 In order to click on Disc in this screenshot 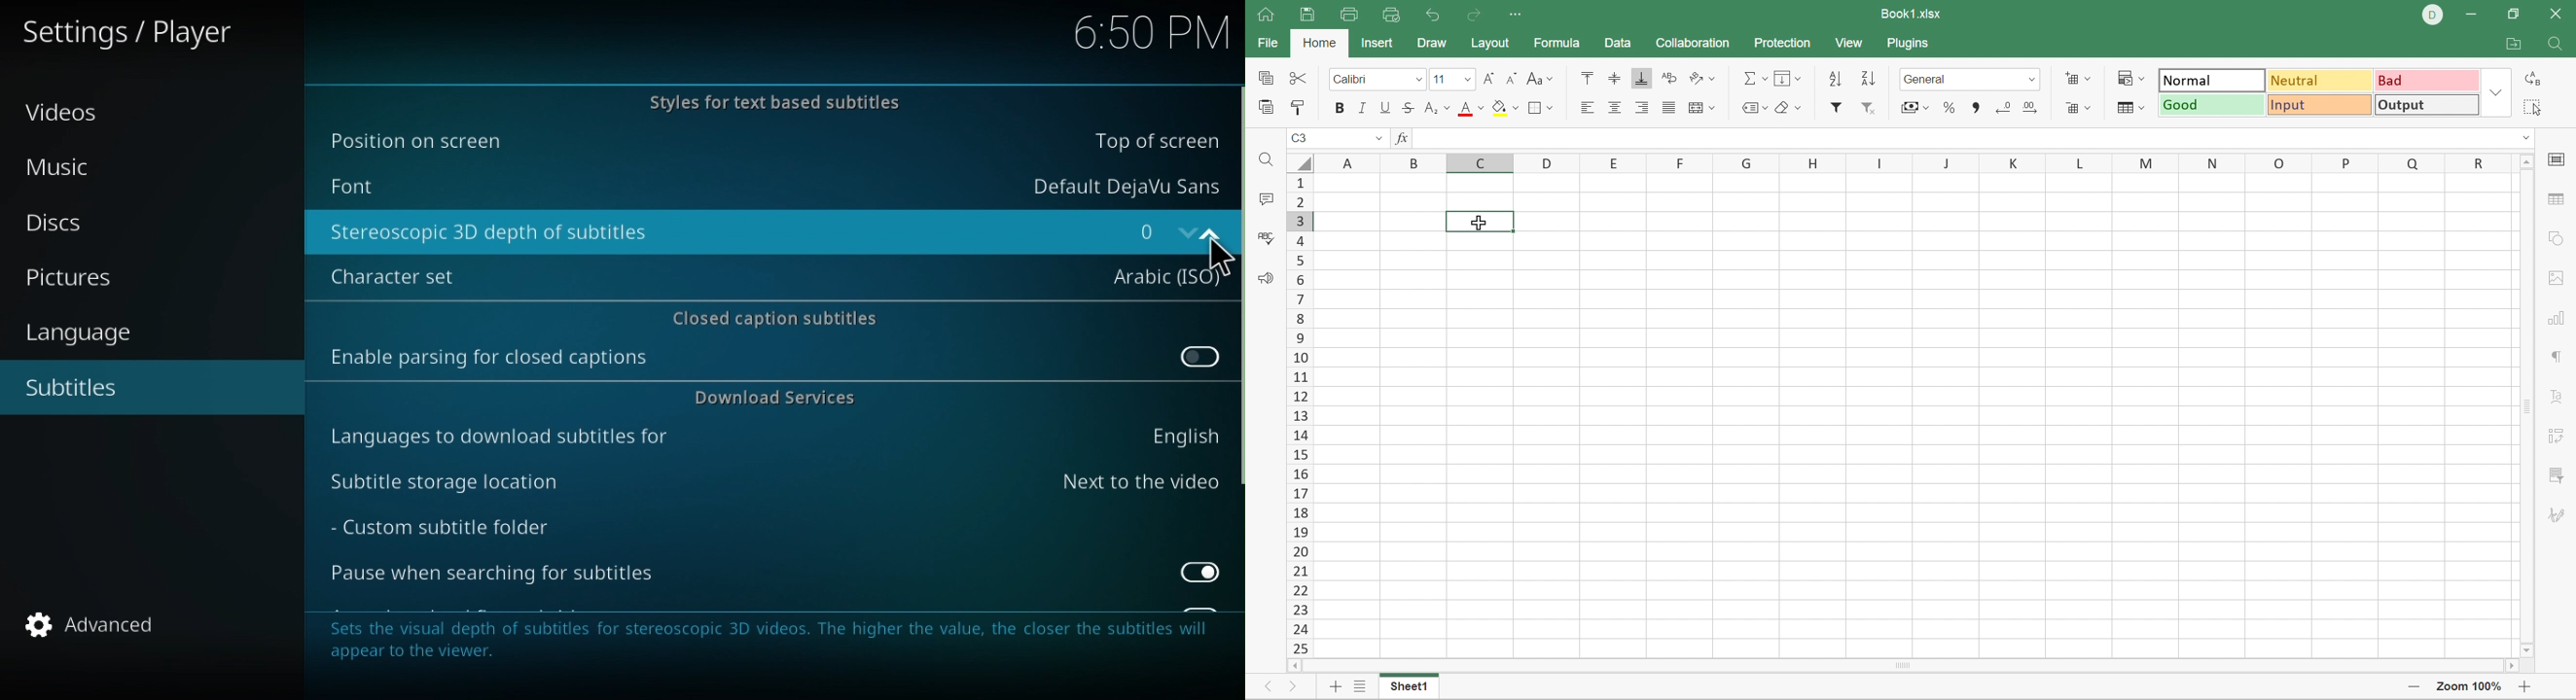, I will do `click(62, 220)`.